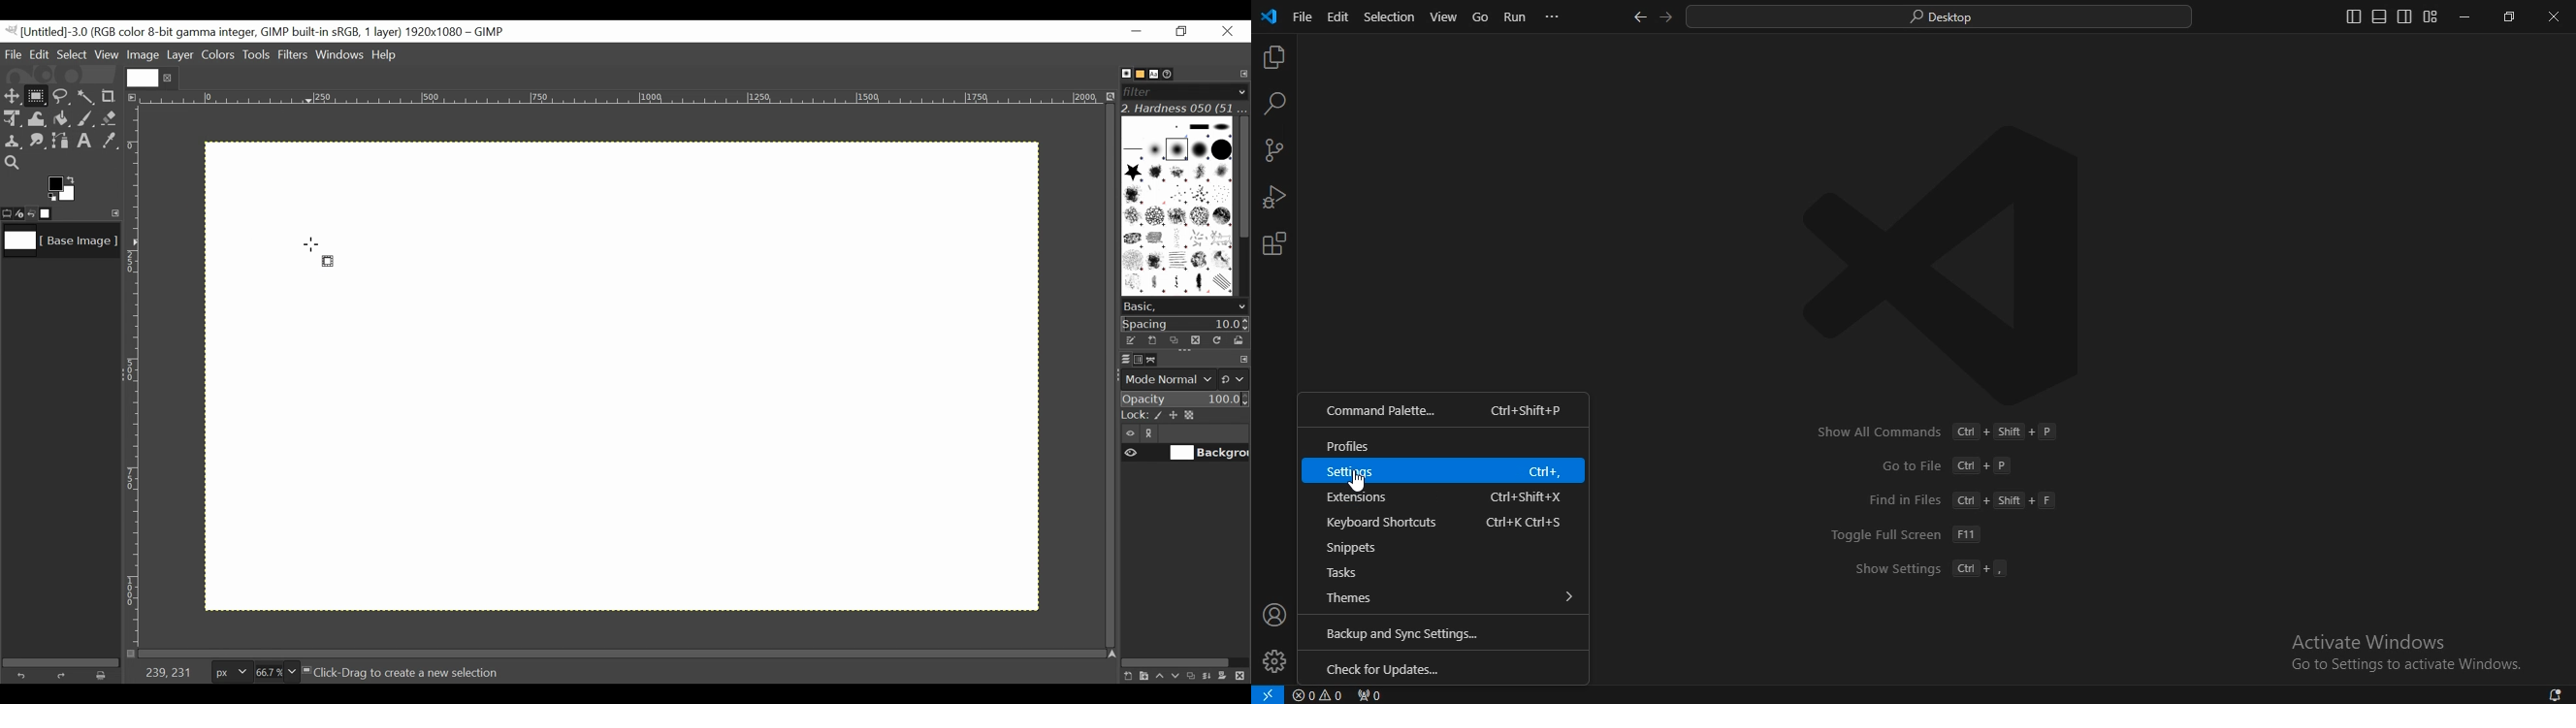 The height and width of the screenshot is (728, 2576). What do you see at coordinates (12, 162) in the screenshot?
I see `Zoom tool` at bounding box center [12, 162].